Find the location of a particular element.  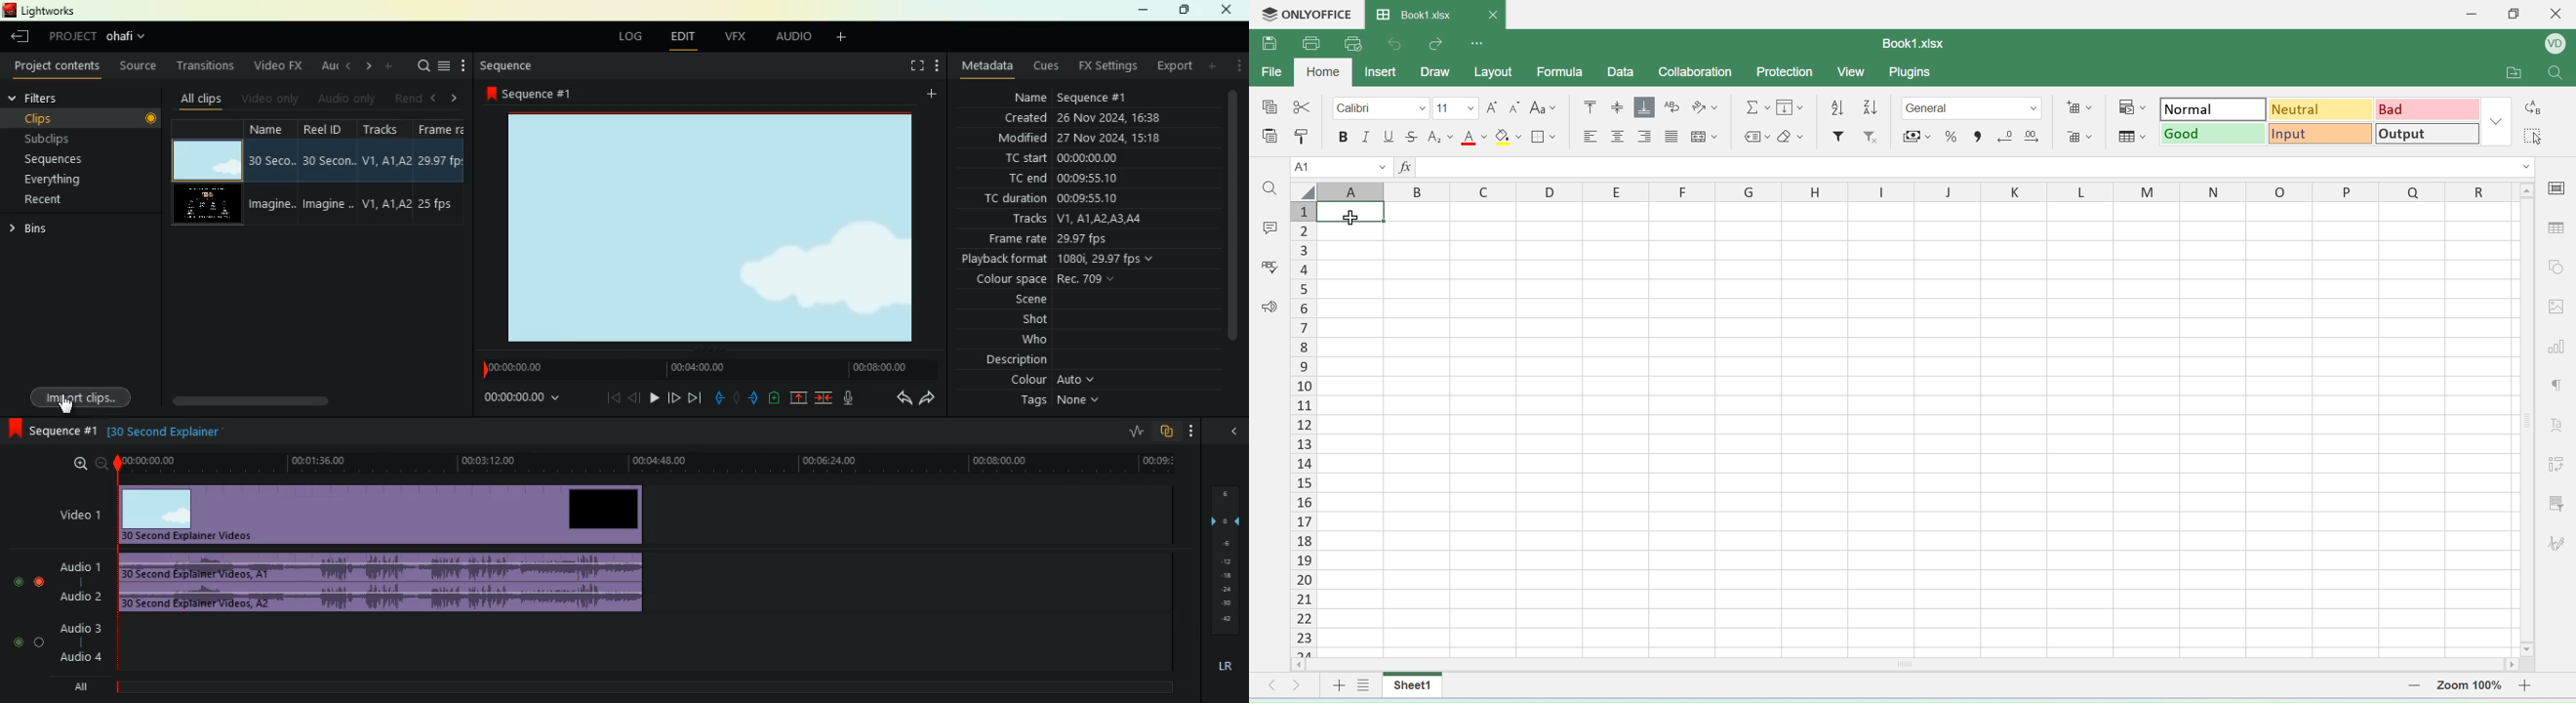

increase font is located at coordinates (1494, 108).